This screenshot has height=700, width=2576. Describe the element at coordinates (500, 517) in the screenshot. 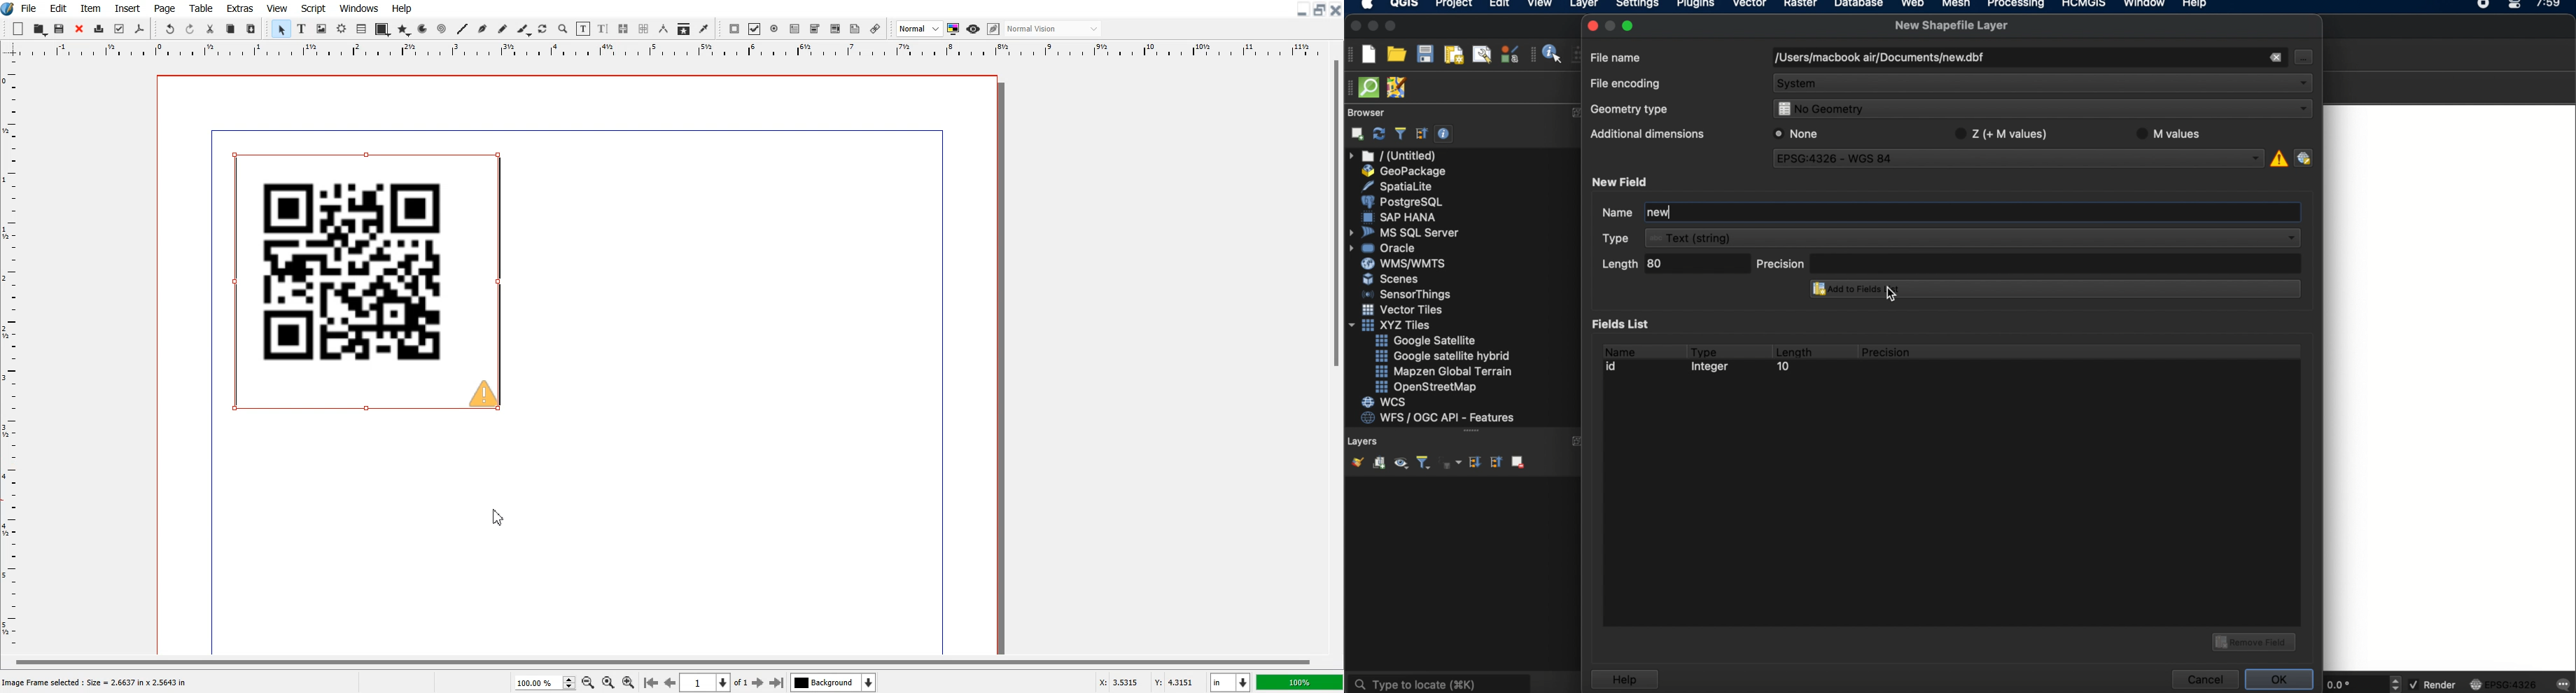

I see `Cursor` at that location.